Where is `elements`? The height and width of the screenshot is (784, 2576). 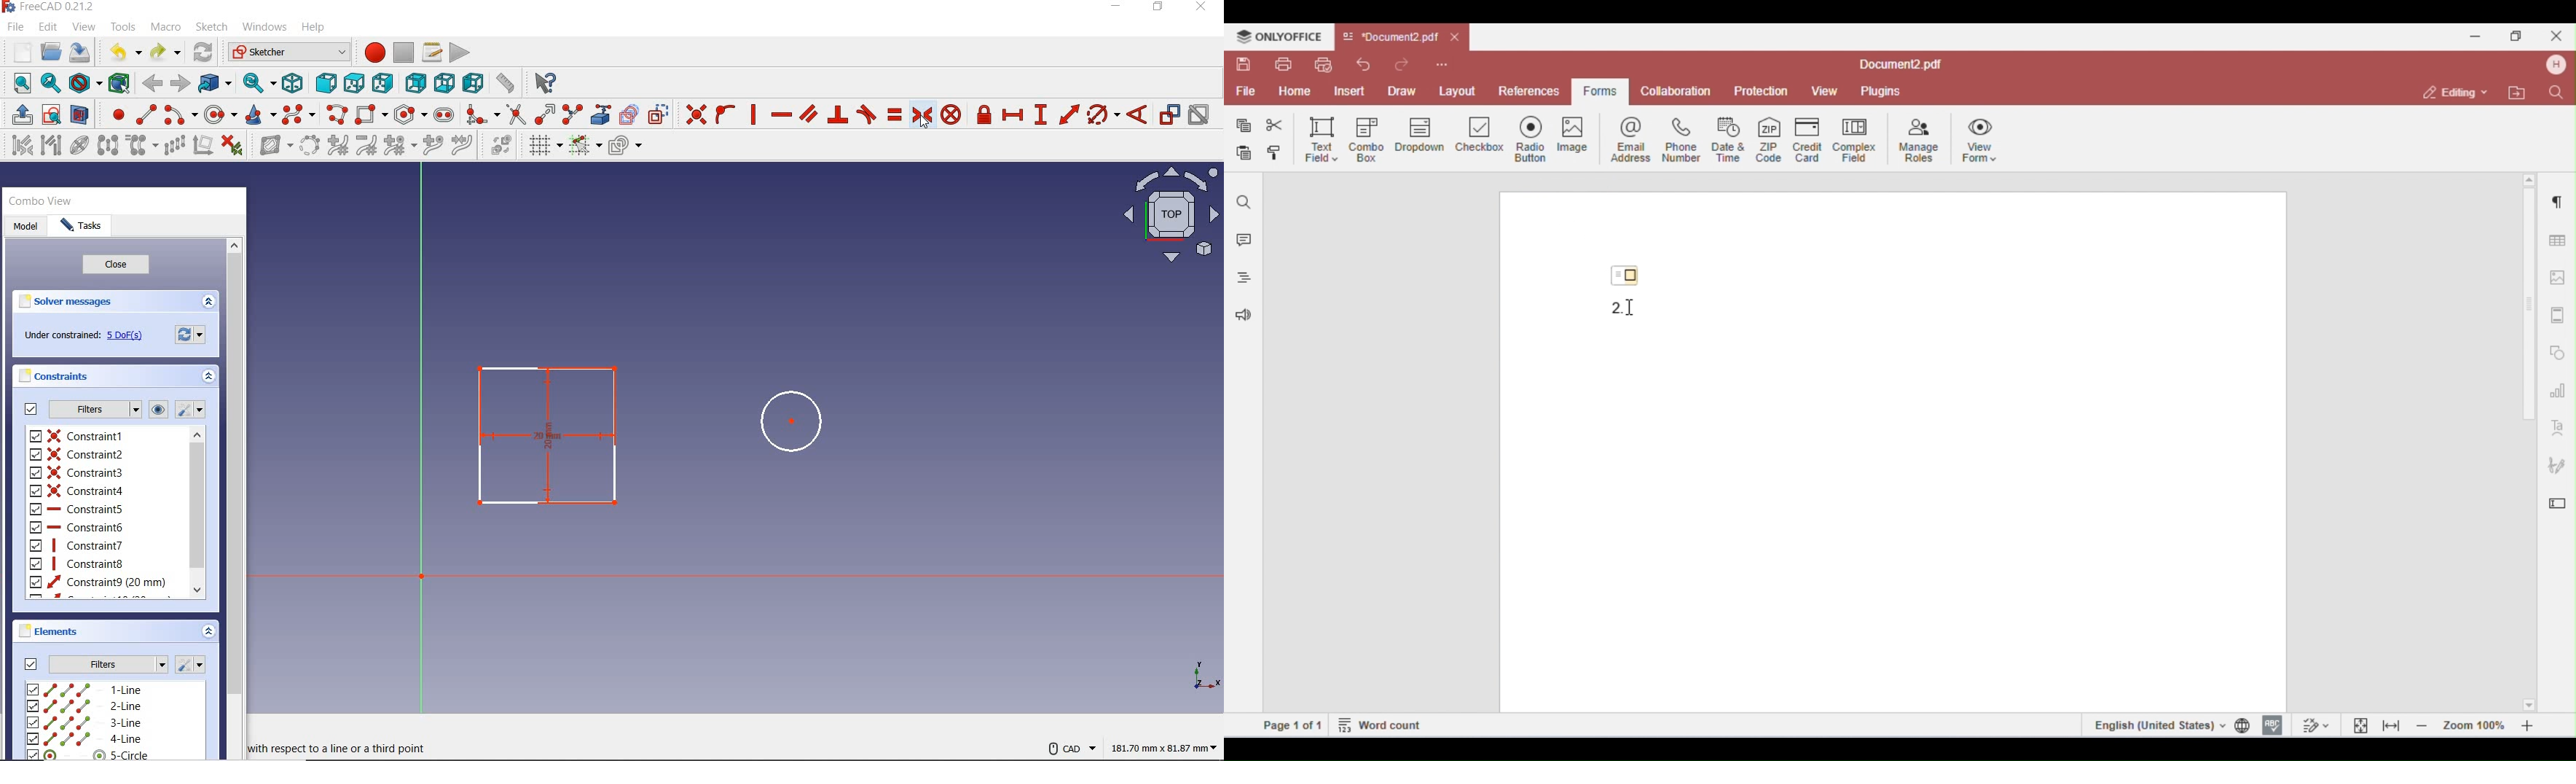
elements is located at coordinates (62, 632).